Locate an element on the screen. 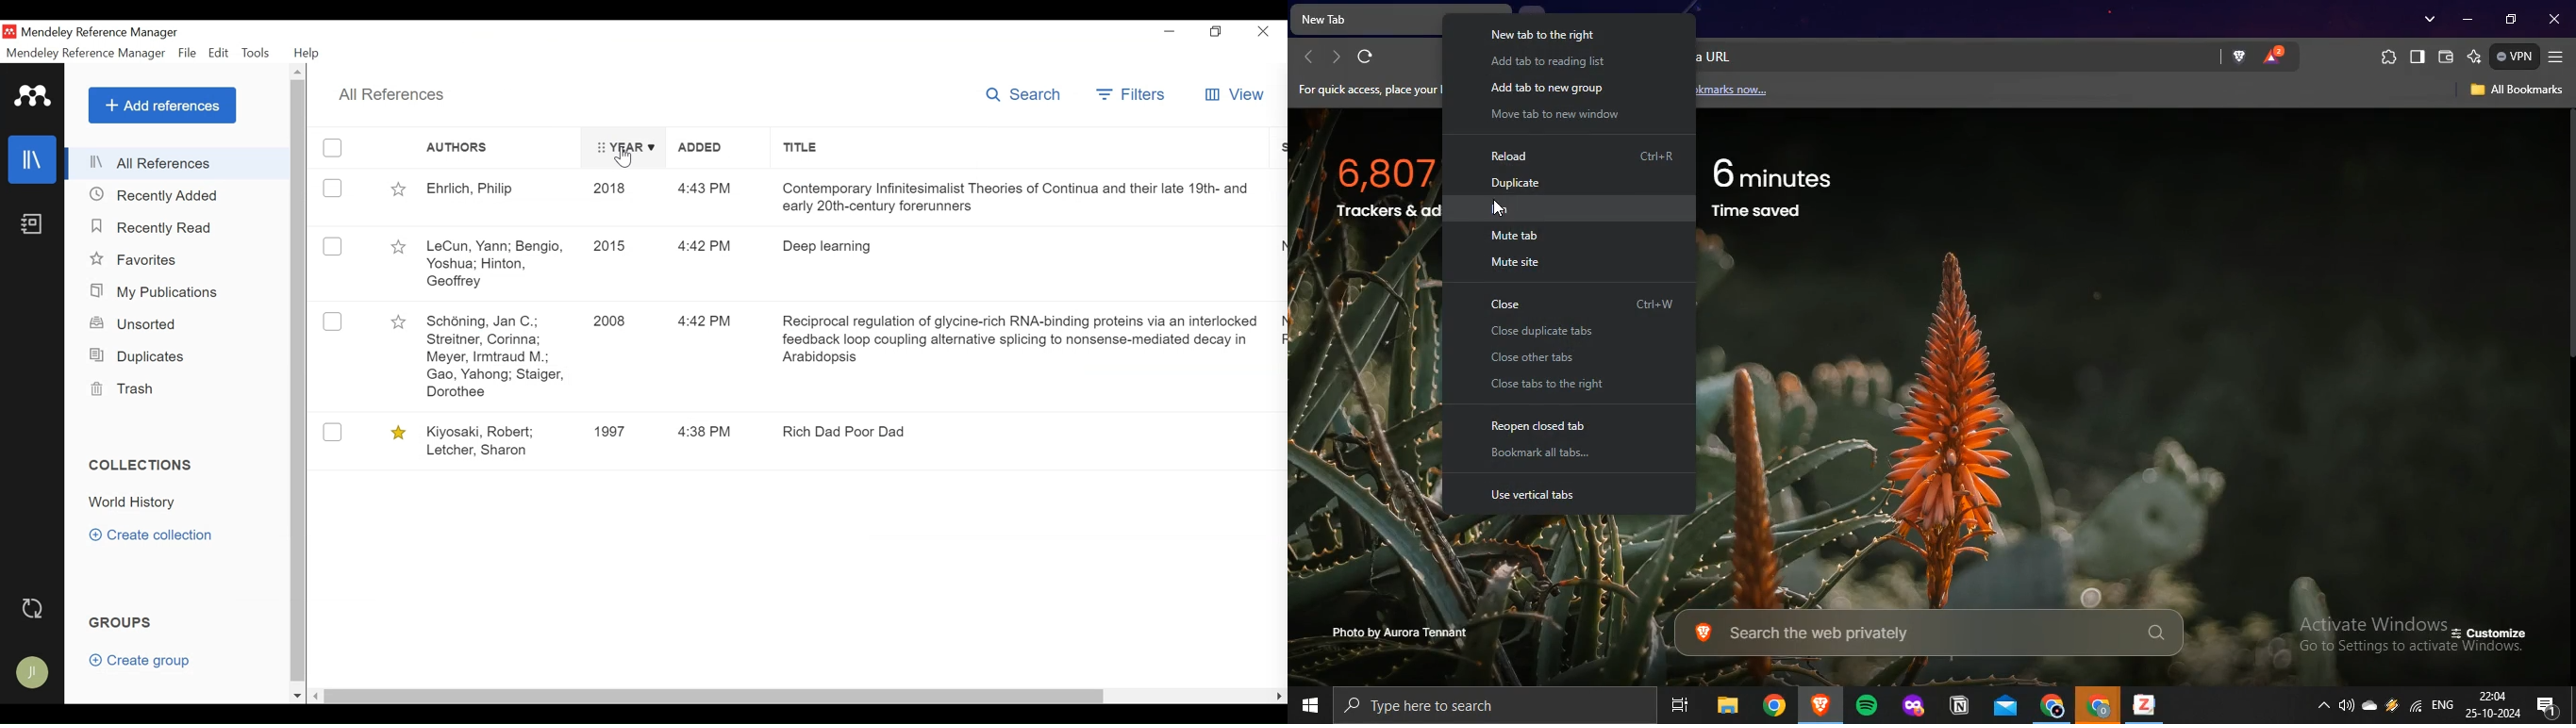 Image resolution: width=2576 pixels, height=728 pixels. Avatar is located at coordinates (34, 666).